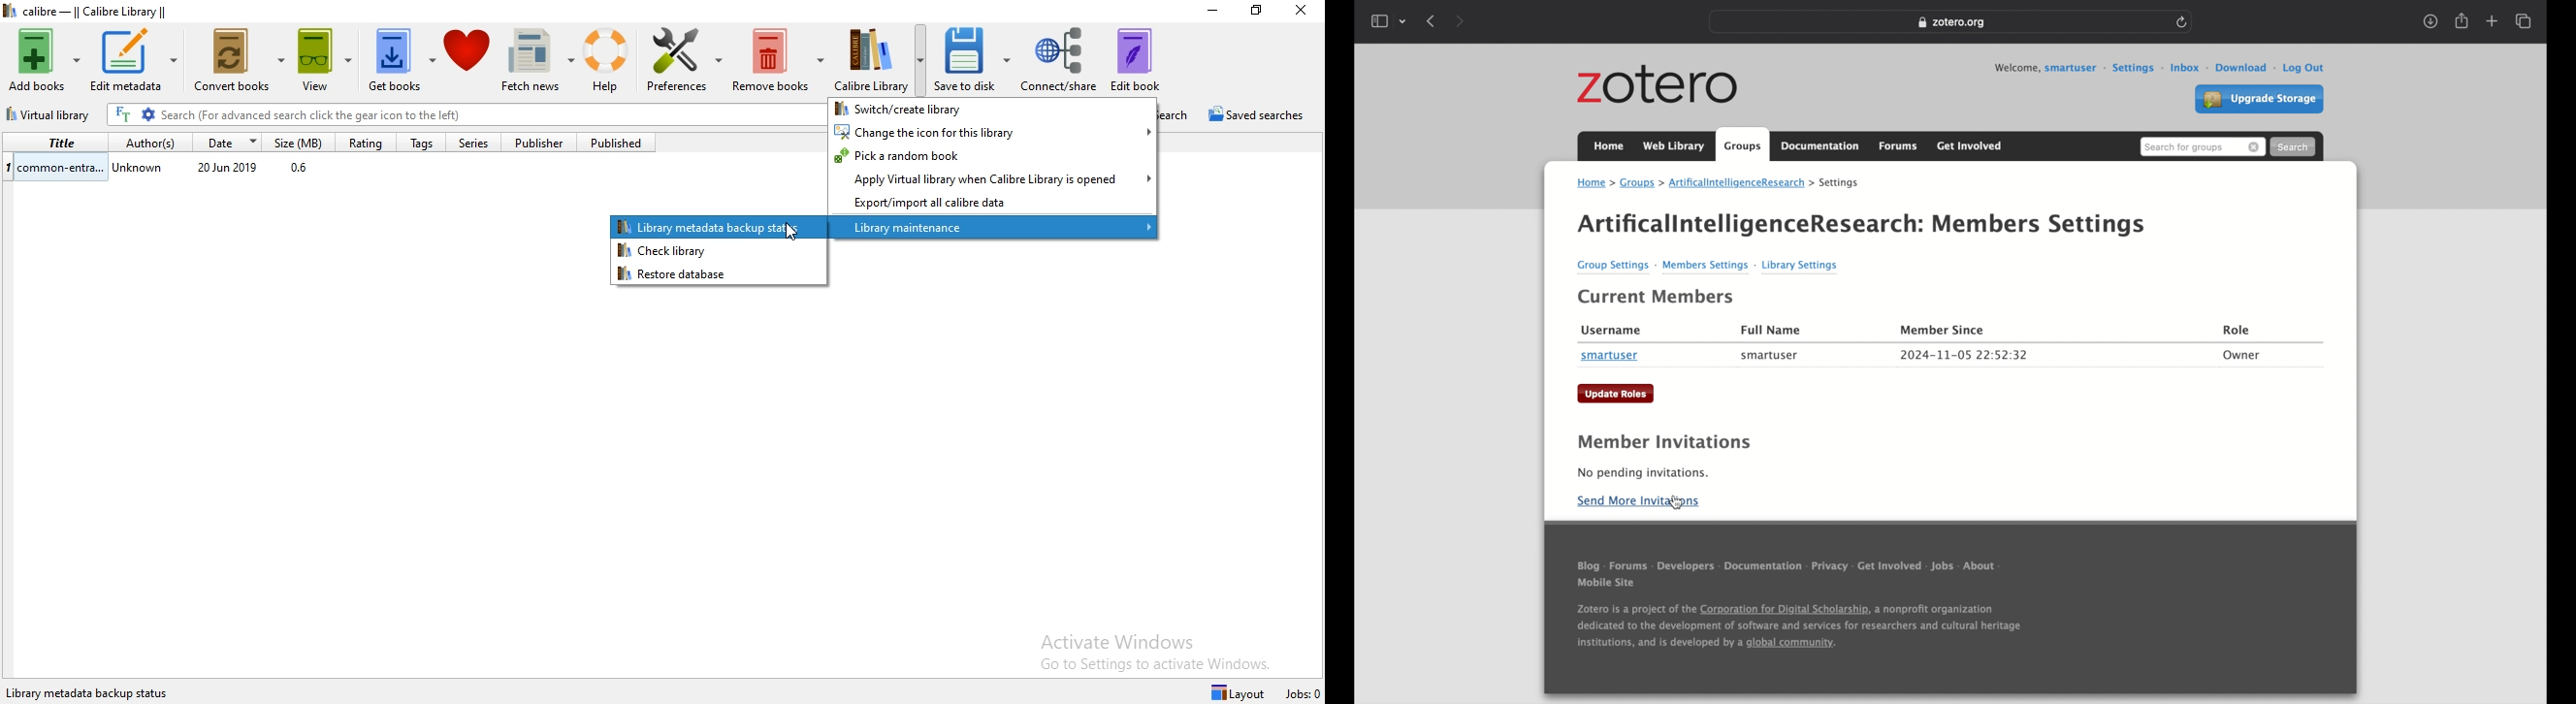  I want to click on Search the full text of all books in the library, not just their metadata, so click(123, 114).